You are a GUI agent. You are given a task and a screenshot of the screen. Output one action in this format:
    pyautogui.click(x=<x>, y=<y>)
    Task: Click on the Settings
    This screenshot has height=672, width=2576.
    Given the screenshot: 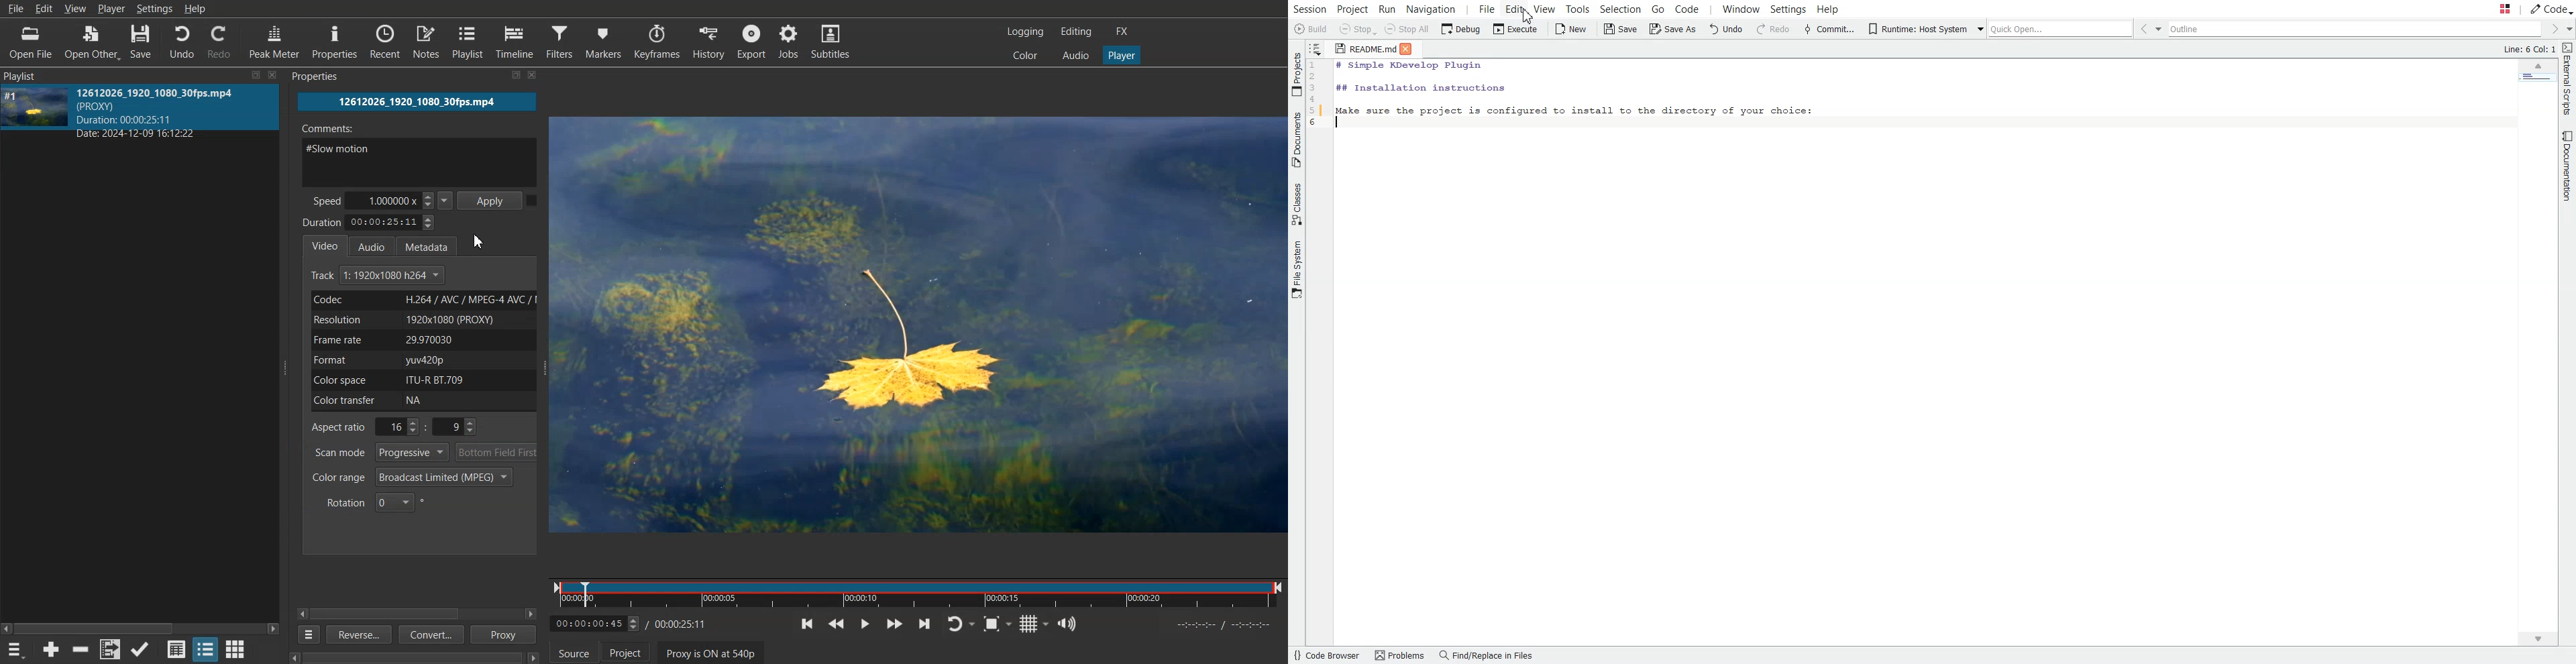 What is the action you would take?
    pyautogui.click(x=154, y=9)
    